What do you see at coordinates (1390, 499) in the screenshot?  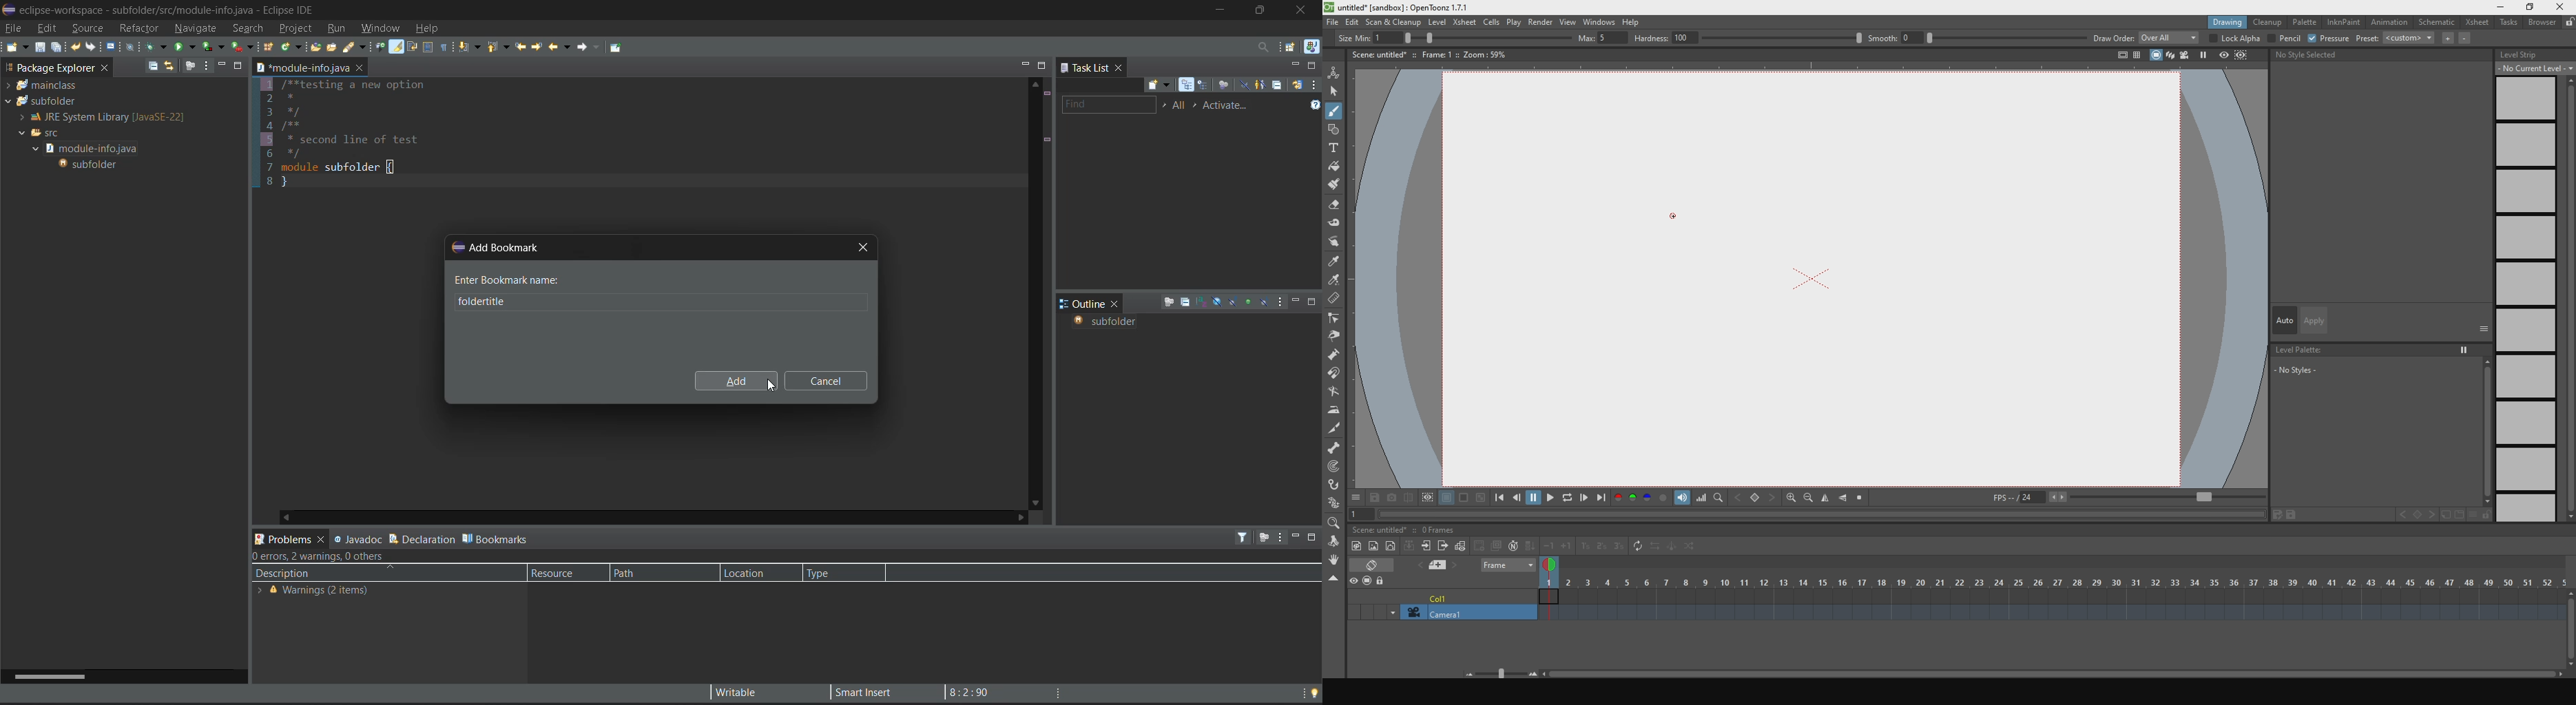 I see `capture` at bounding box center [1390, 499].